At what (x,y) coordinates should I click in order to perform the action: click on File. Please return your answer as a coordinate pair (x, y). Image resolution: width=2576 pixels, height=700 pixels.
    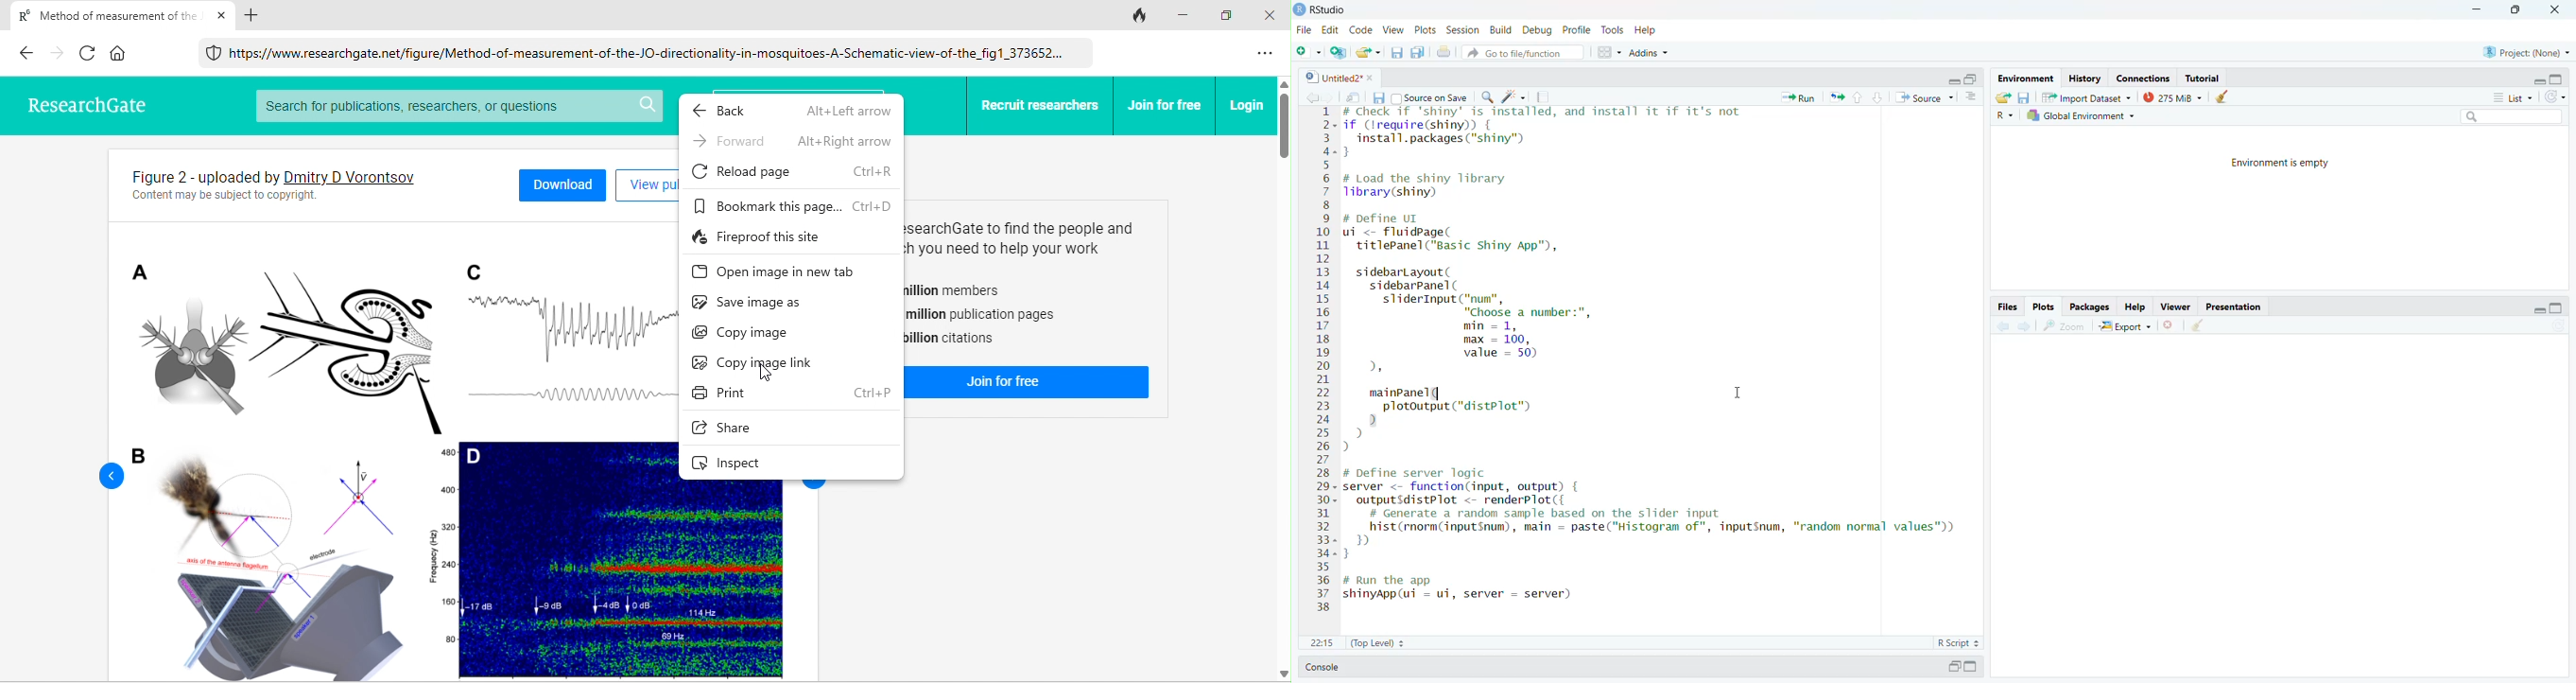
    Looking at the image, I should click on (1305, 29).